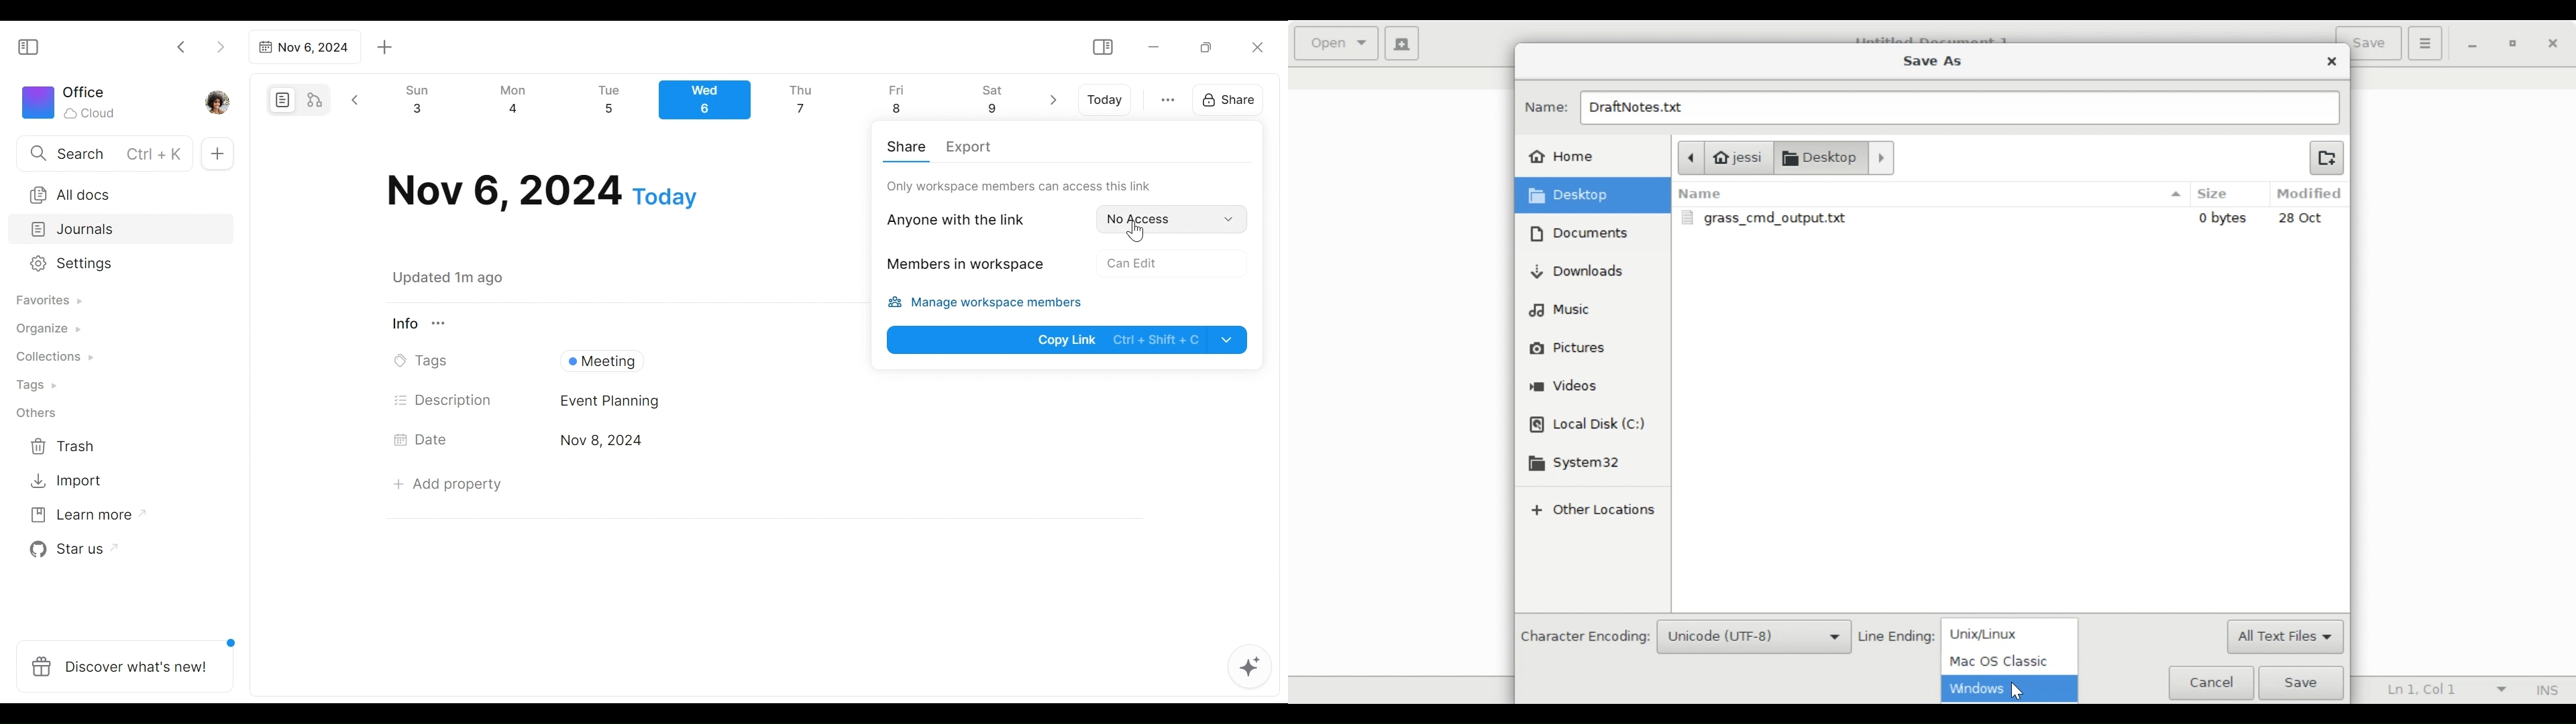 The image size is (2576, 728). I want to click on Show/Hide Sidebar, so click(34, 46).